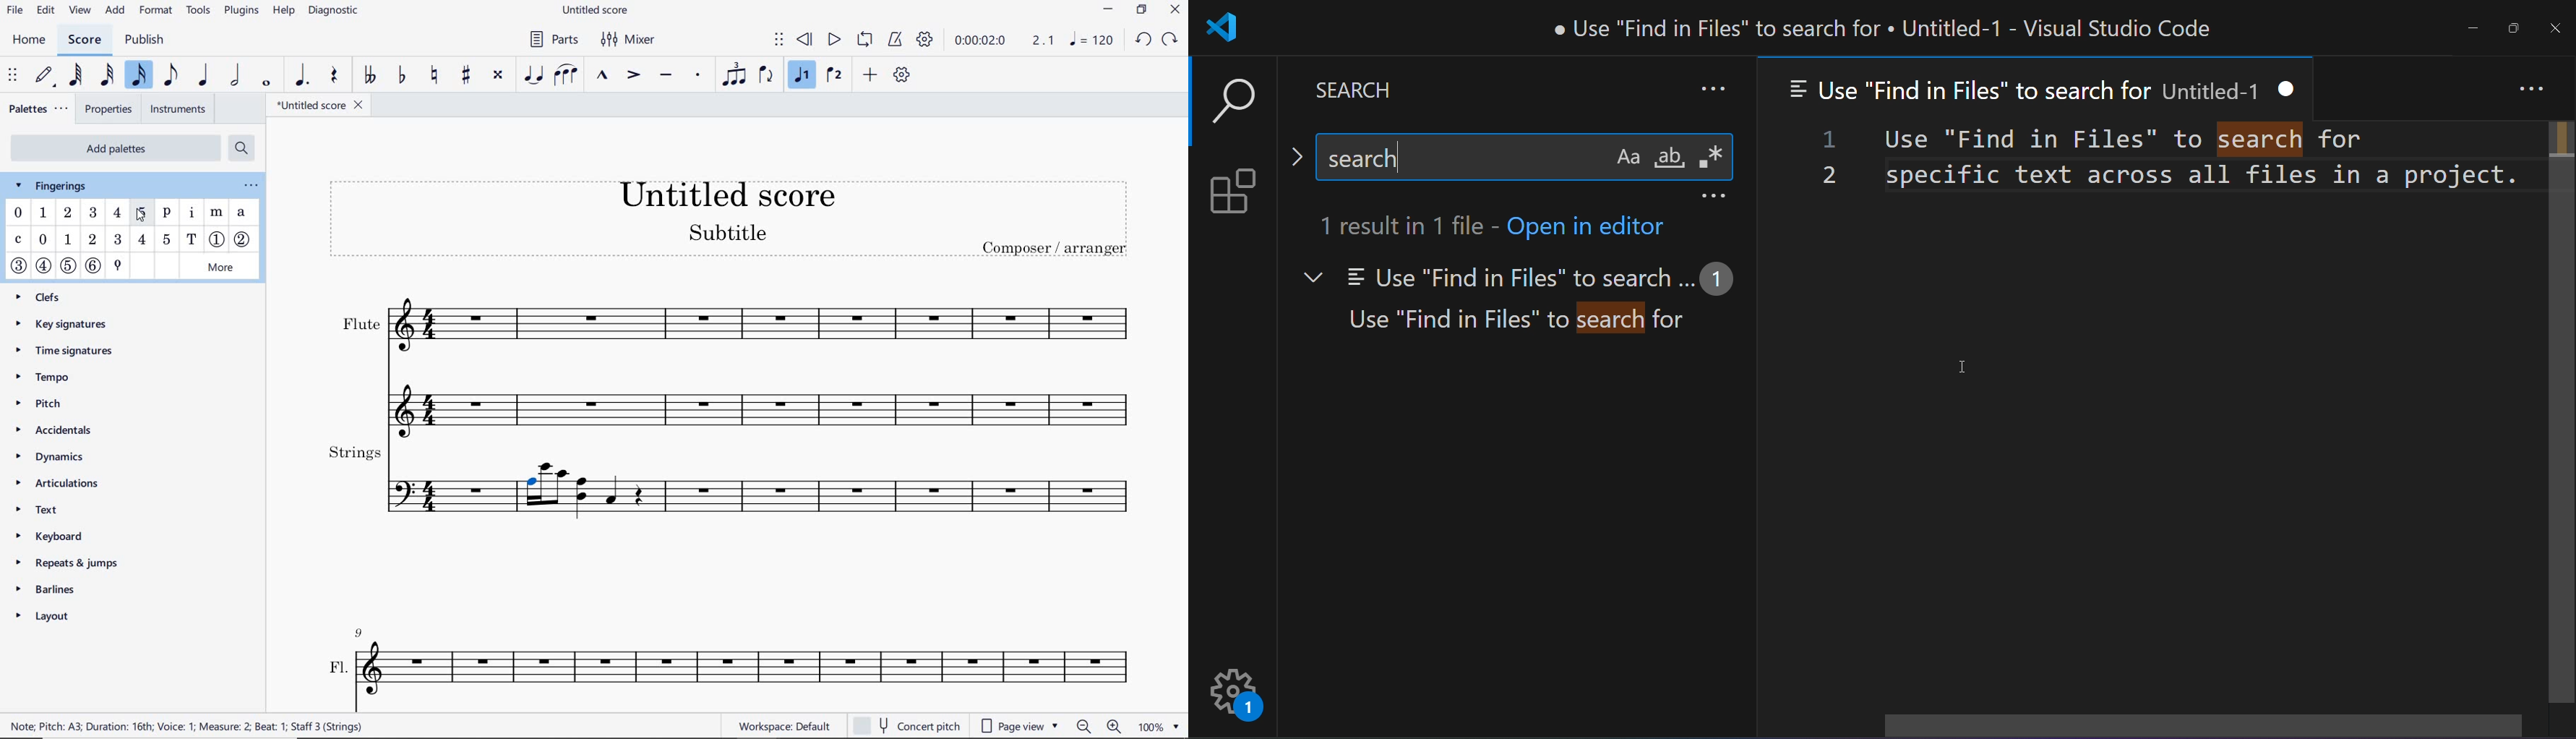 This screenshot has width=2576, height=756. What do you see at coordinates (44, 240) in the screenshot?
I see `LH GUITAR FINGERING 0` at bounding box center [44, 240].